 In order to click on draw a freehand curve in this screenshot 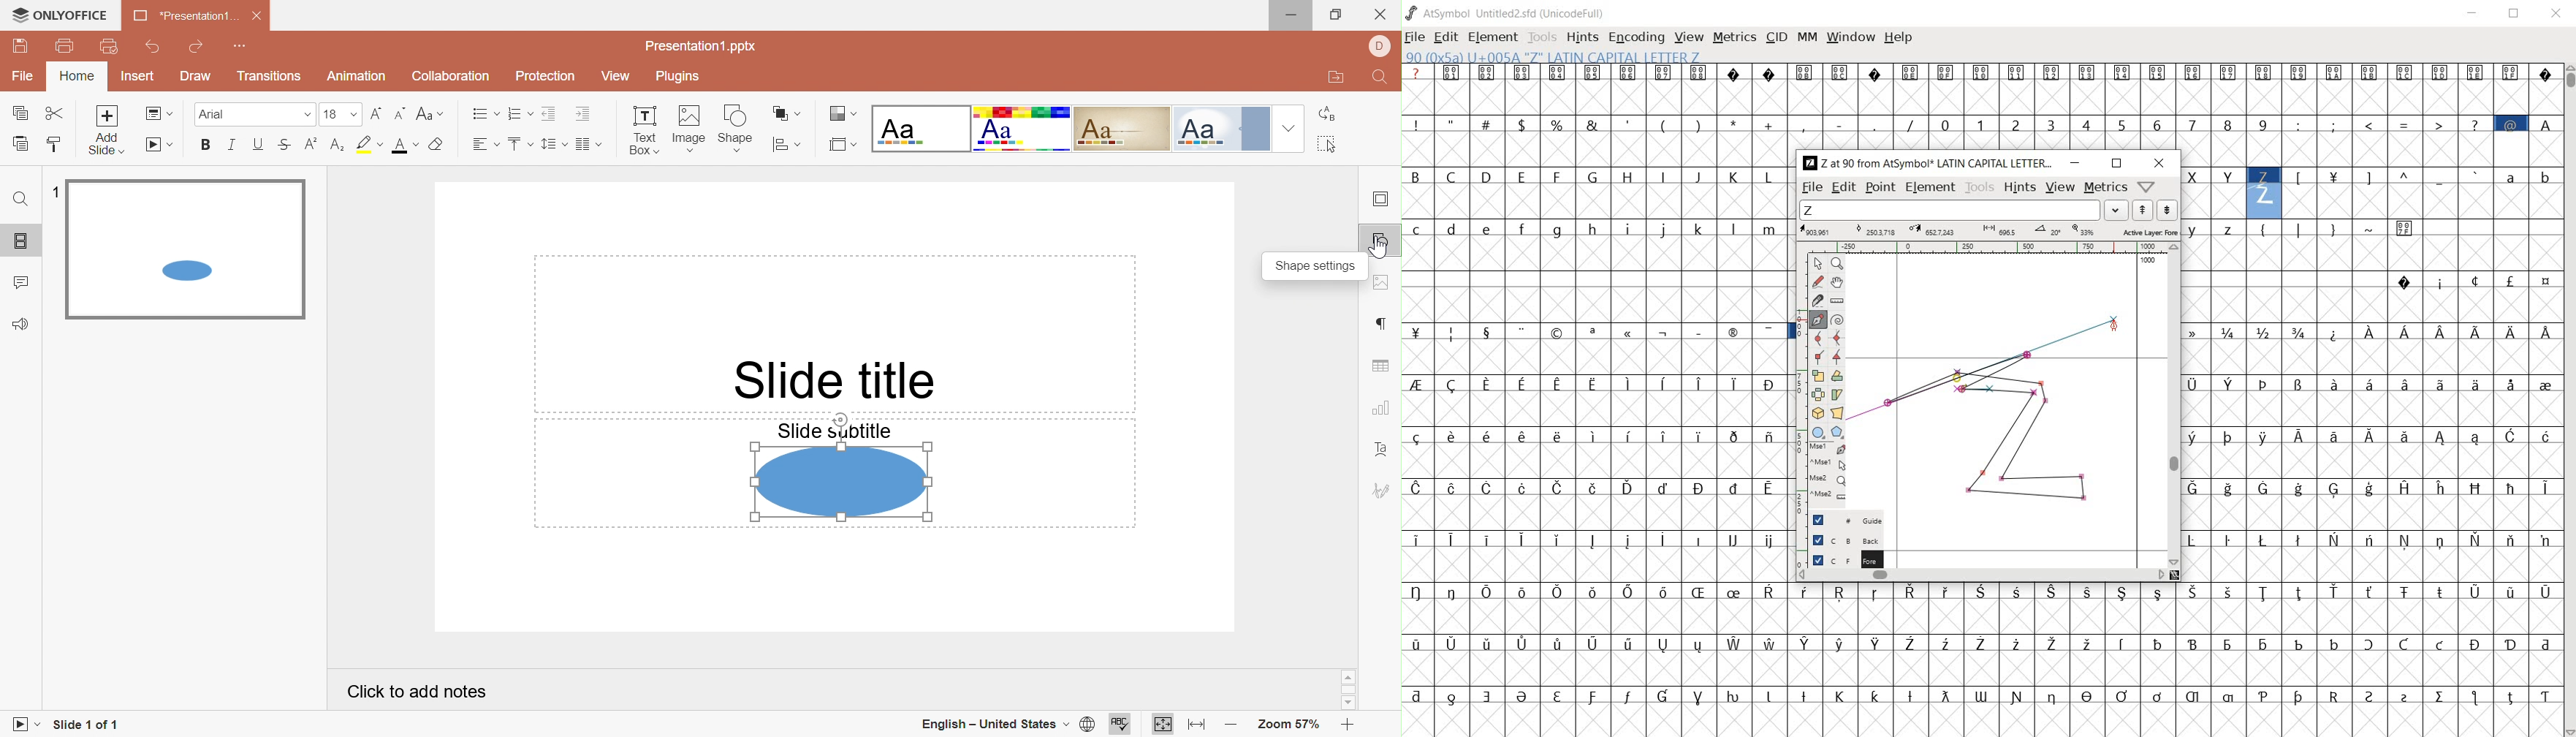, I will do `click(1818, 282)`.